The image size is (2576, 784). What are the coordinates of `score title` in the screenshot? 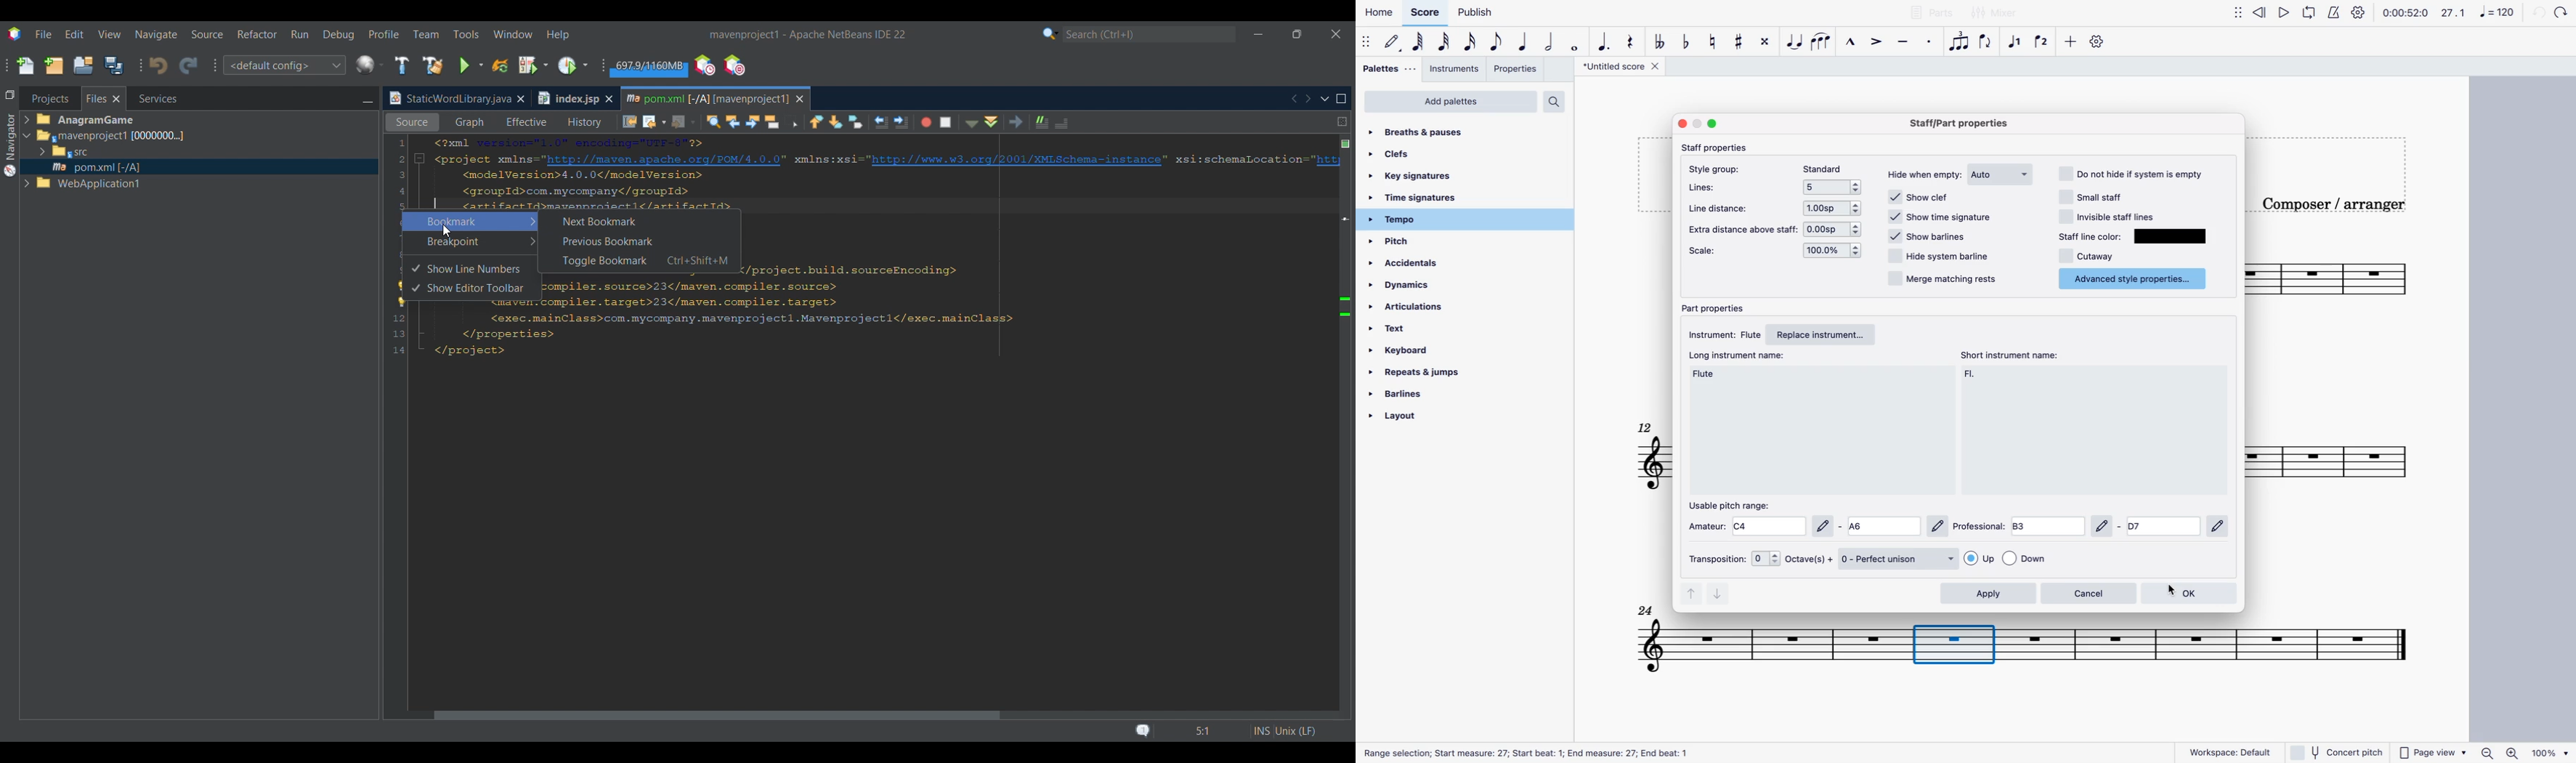 It's located at (1614, 66).